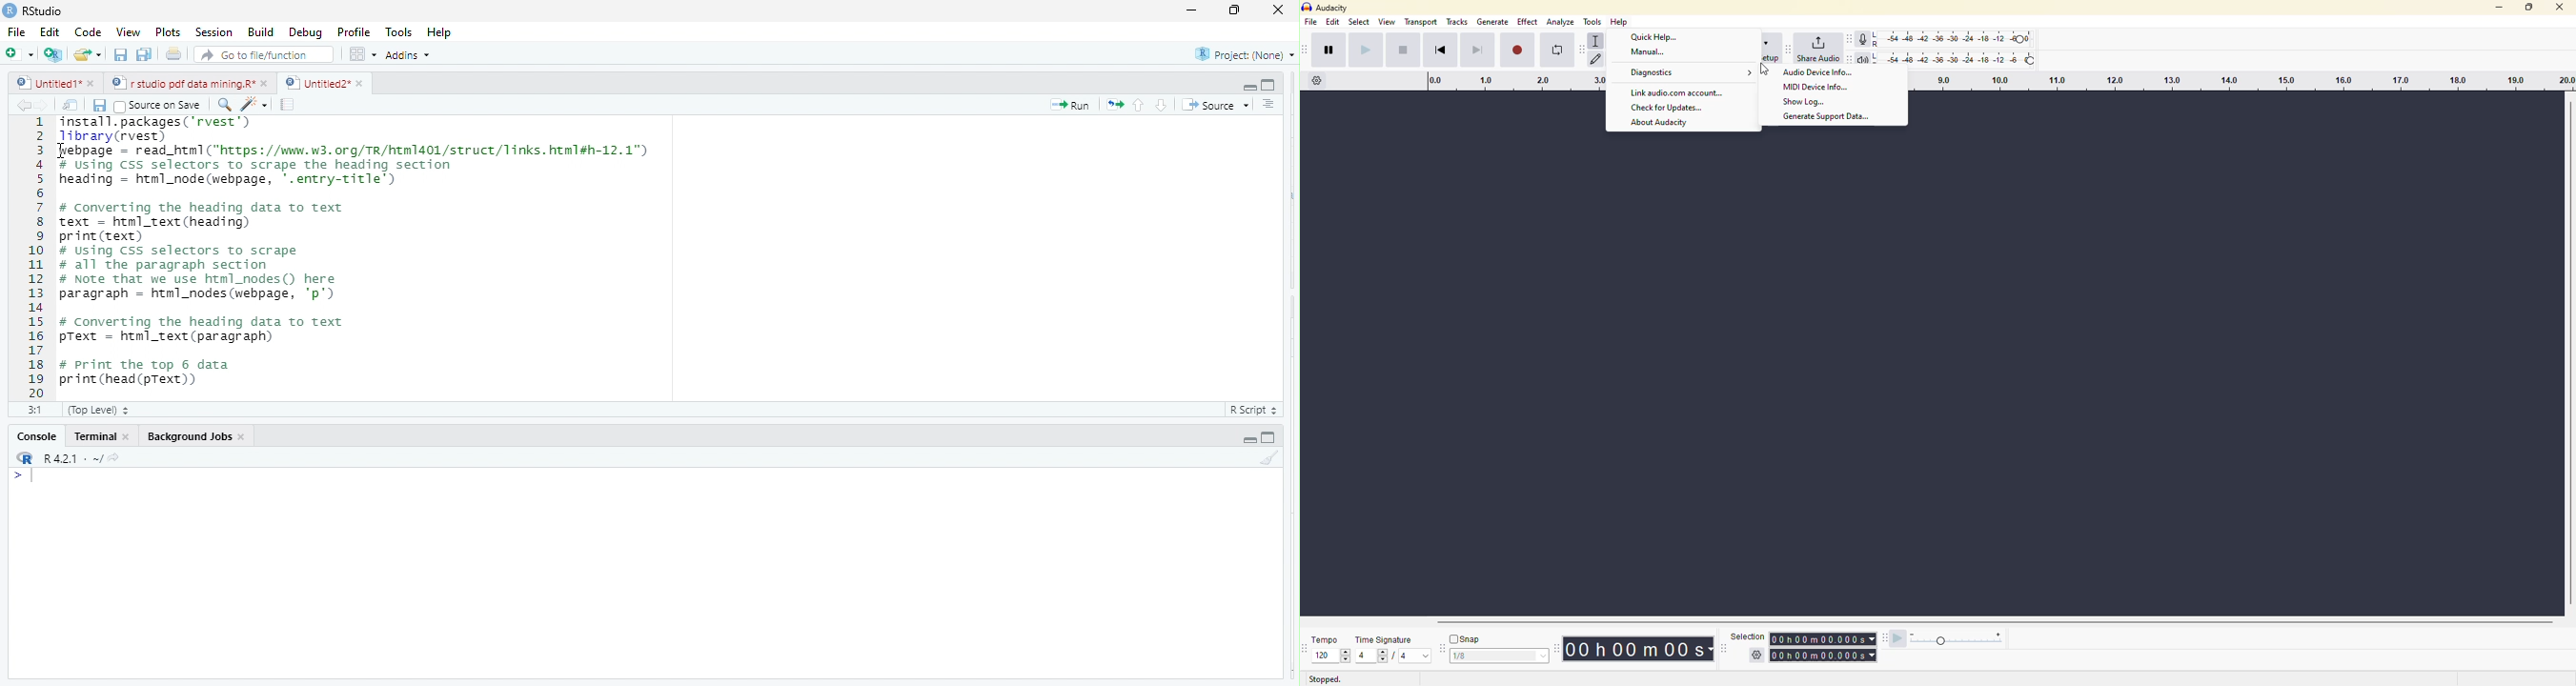  What do you see at coordinates (1163, 105) in the screenshot?
I see `go to next section/chunk` at bounding box center [1163, 105].